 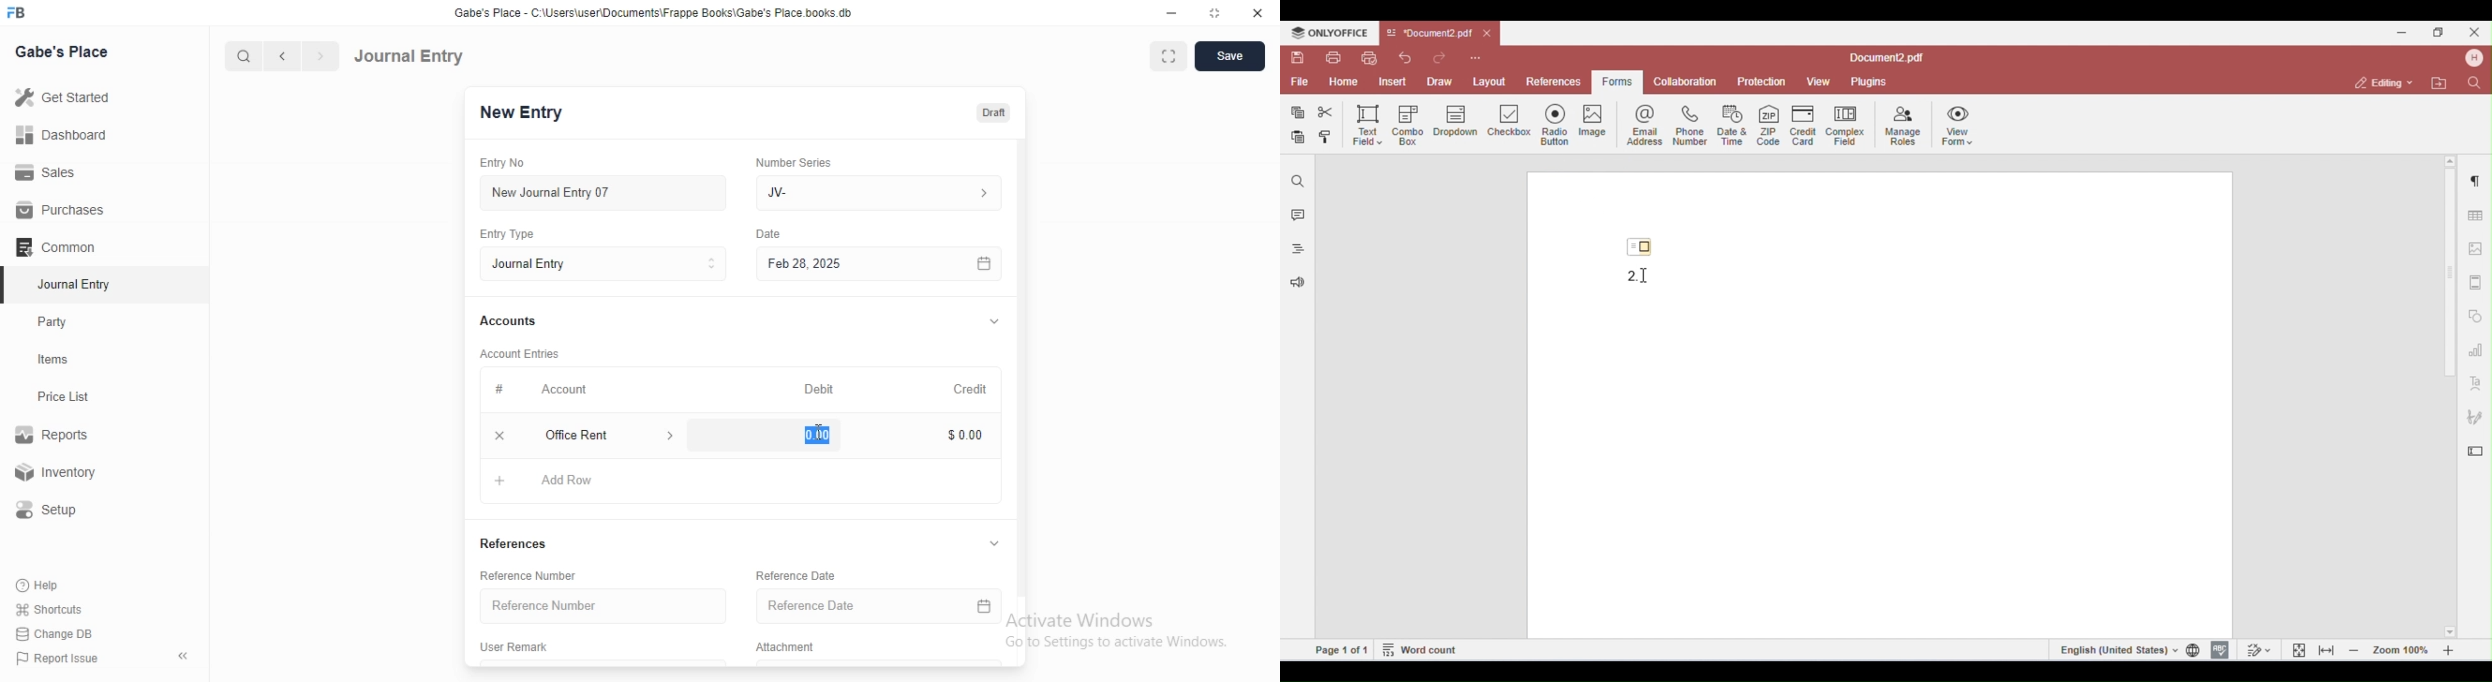 What do you see at coordinates (241, 56) in the screenshot?
I see `search` at bounding box center [241, 56].